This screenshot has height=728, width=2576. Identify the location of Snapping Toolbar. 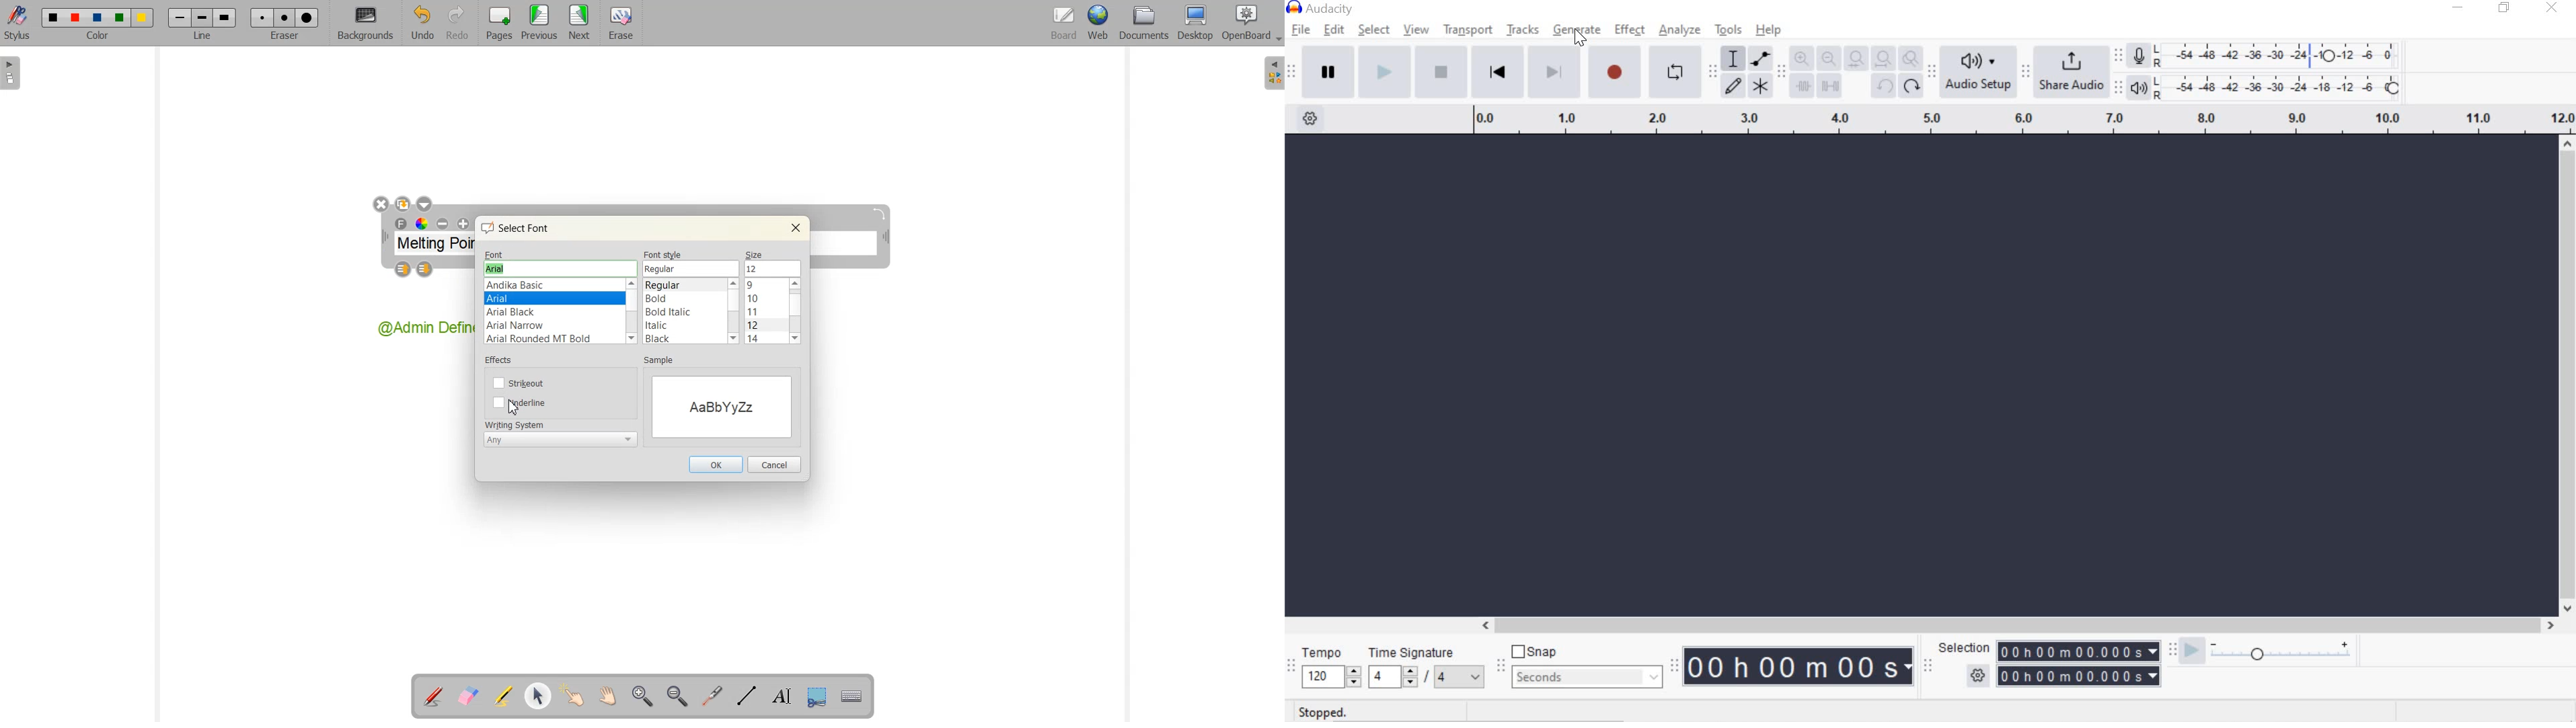
(1502, 667).